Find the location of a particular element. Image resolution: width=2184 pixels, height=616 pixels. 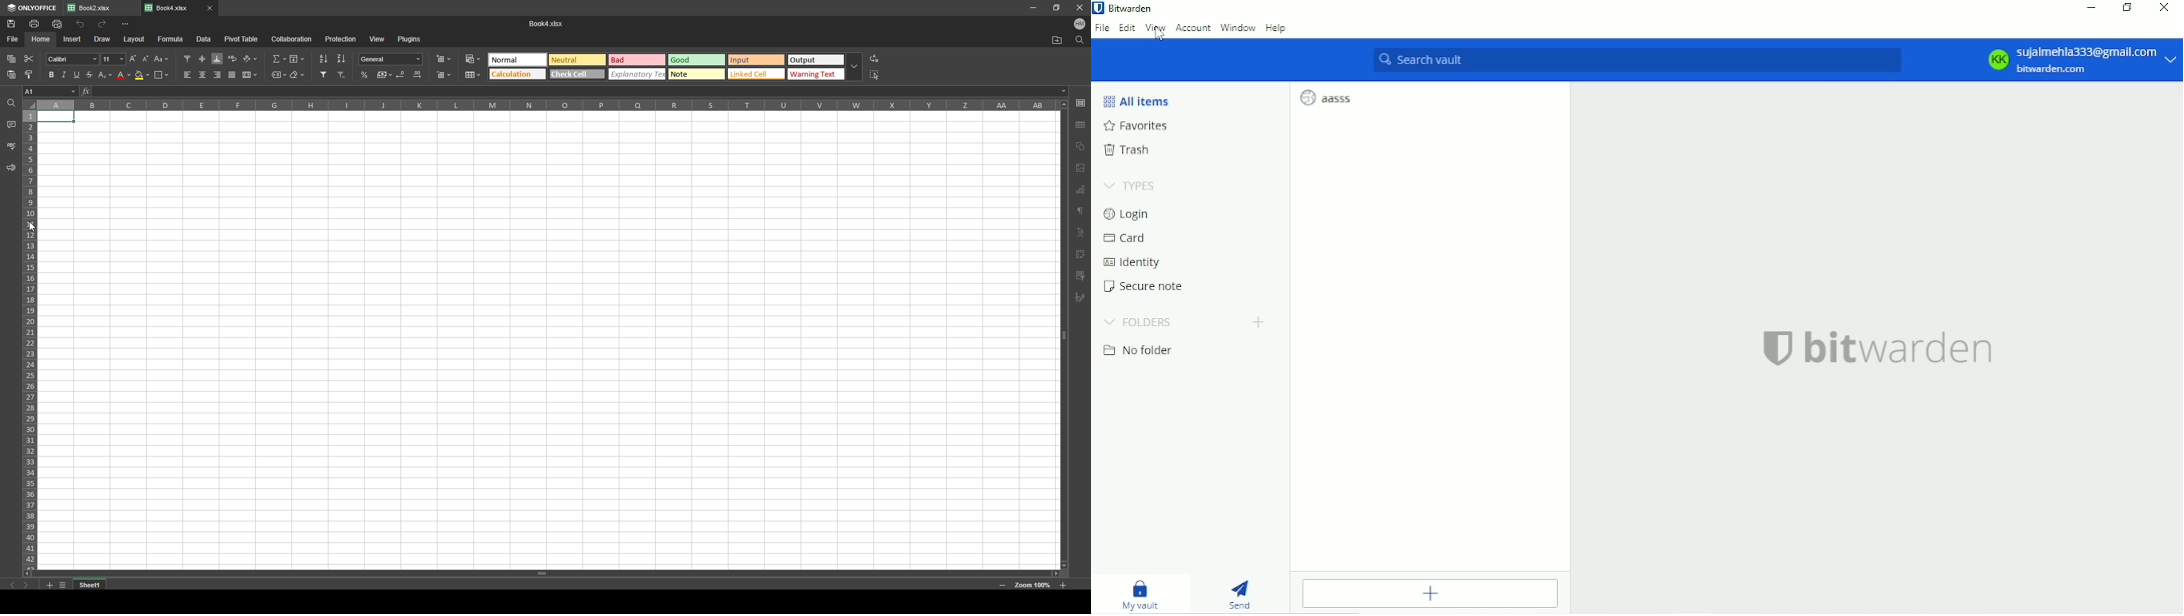

sort ascending is located at coordinates (323, 59).